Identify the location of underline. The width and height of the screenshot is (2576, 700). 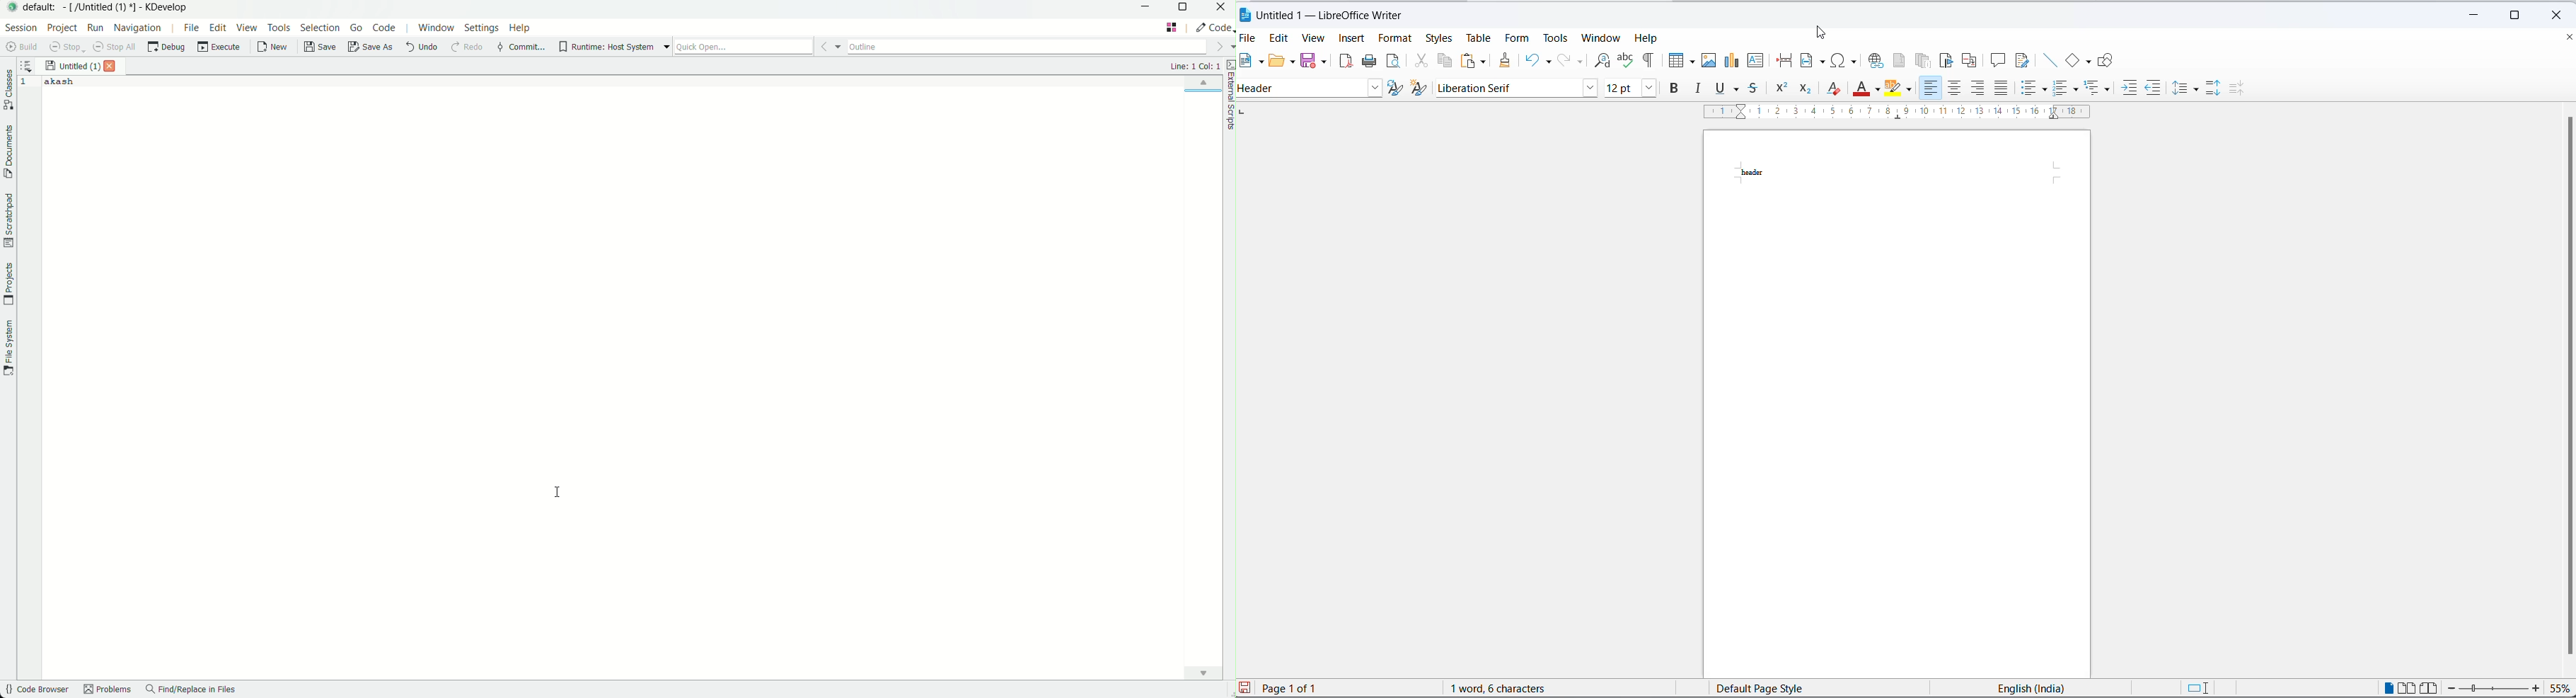
(1719, 88).